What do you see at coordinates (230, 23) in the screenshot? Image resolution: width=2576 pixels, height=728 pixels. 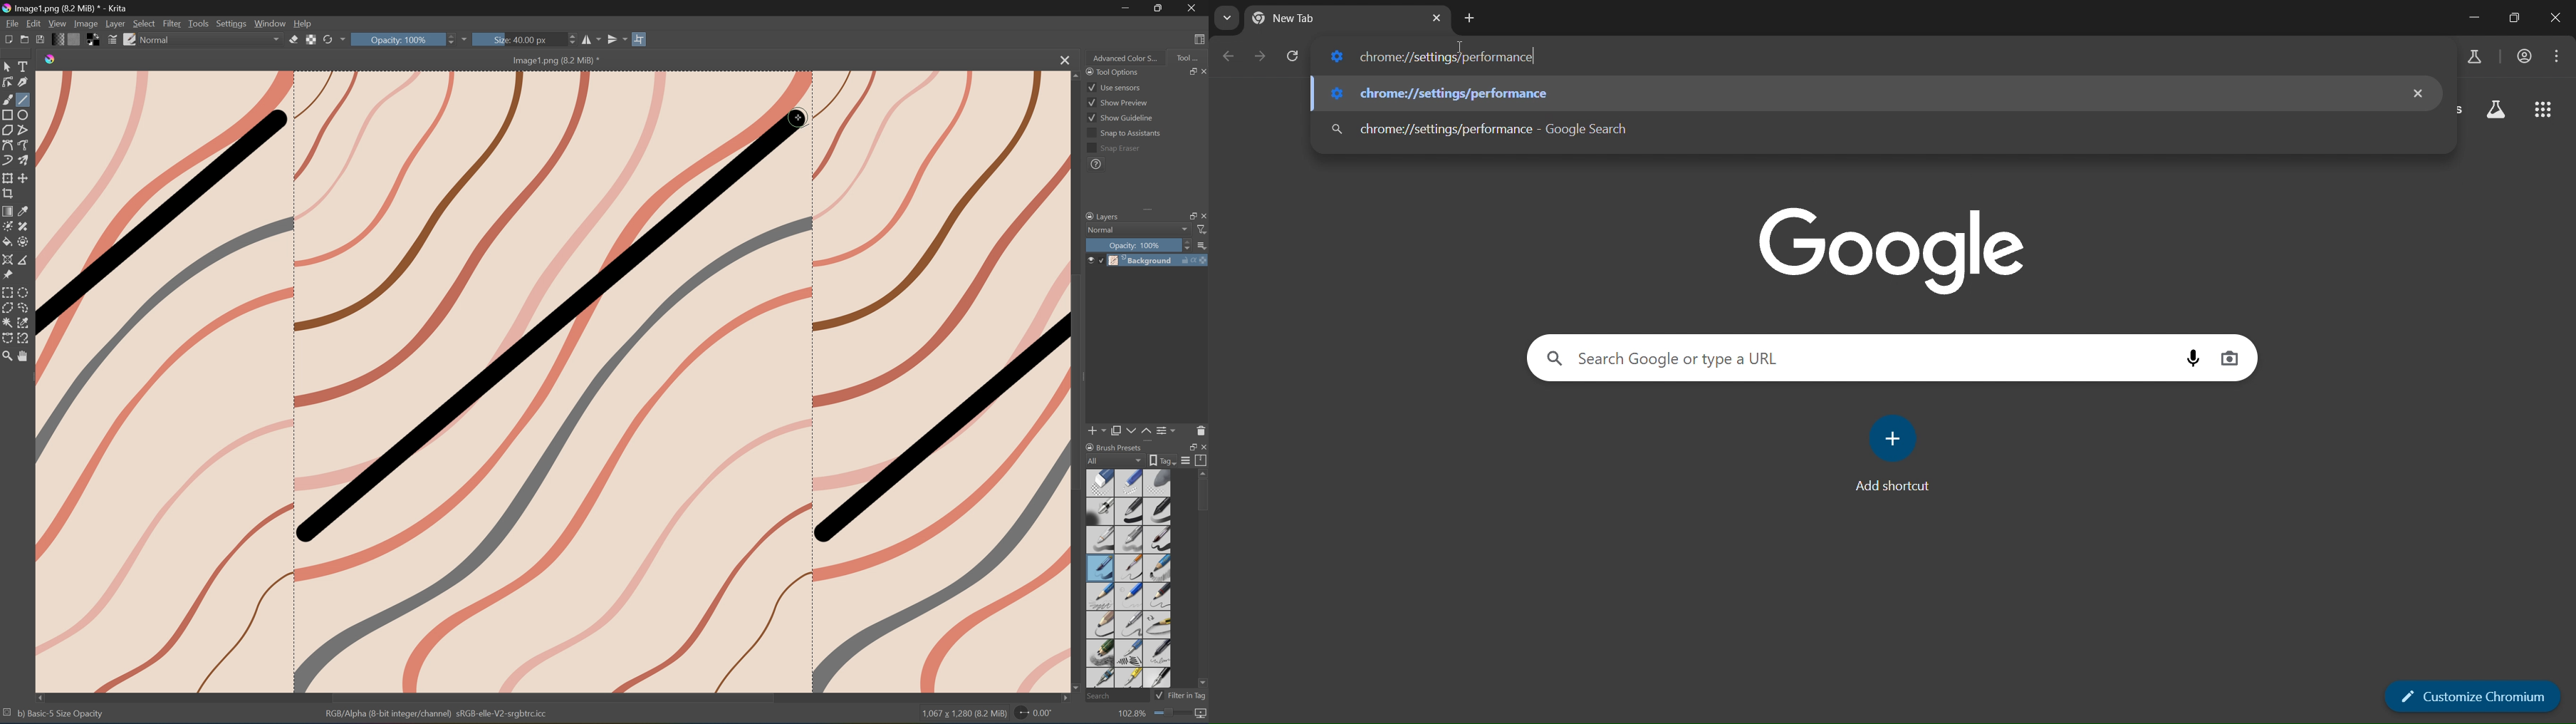 I see `Settings` at bounding box center [230, 23].